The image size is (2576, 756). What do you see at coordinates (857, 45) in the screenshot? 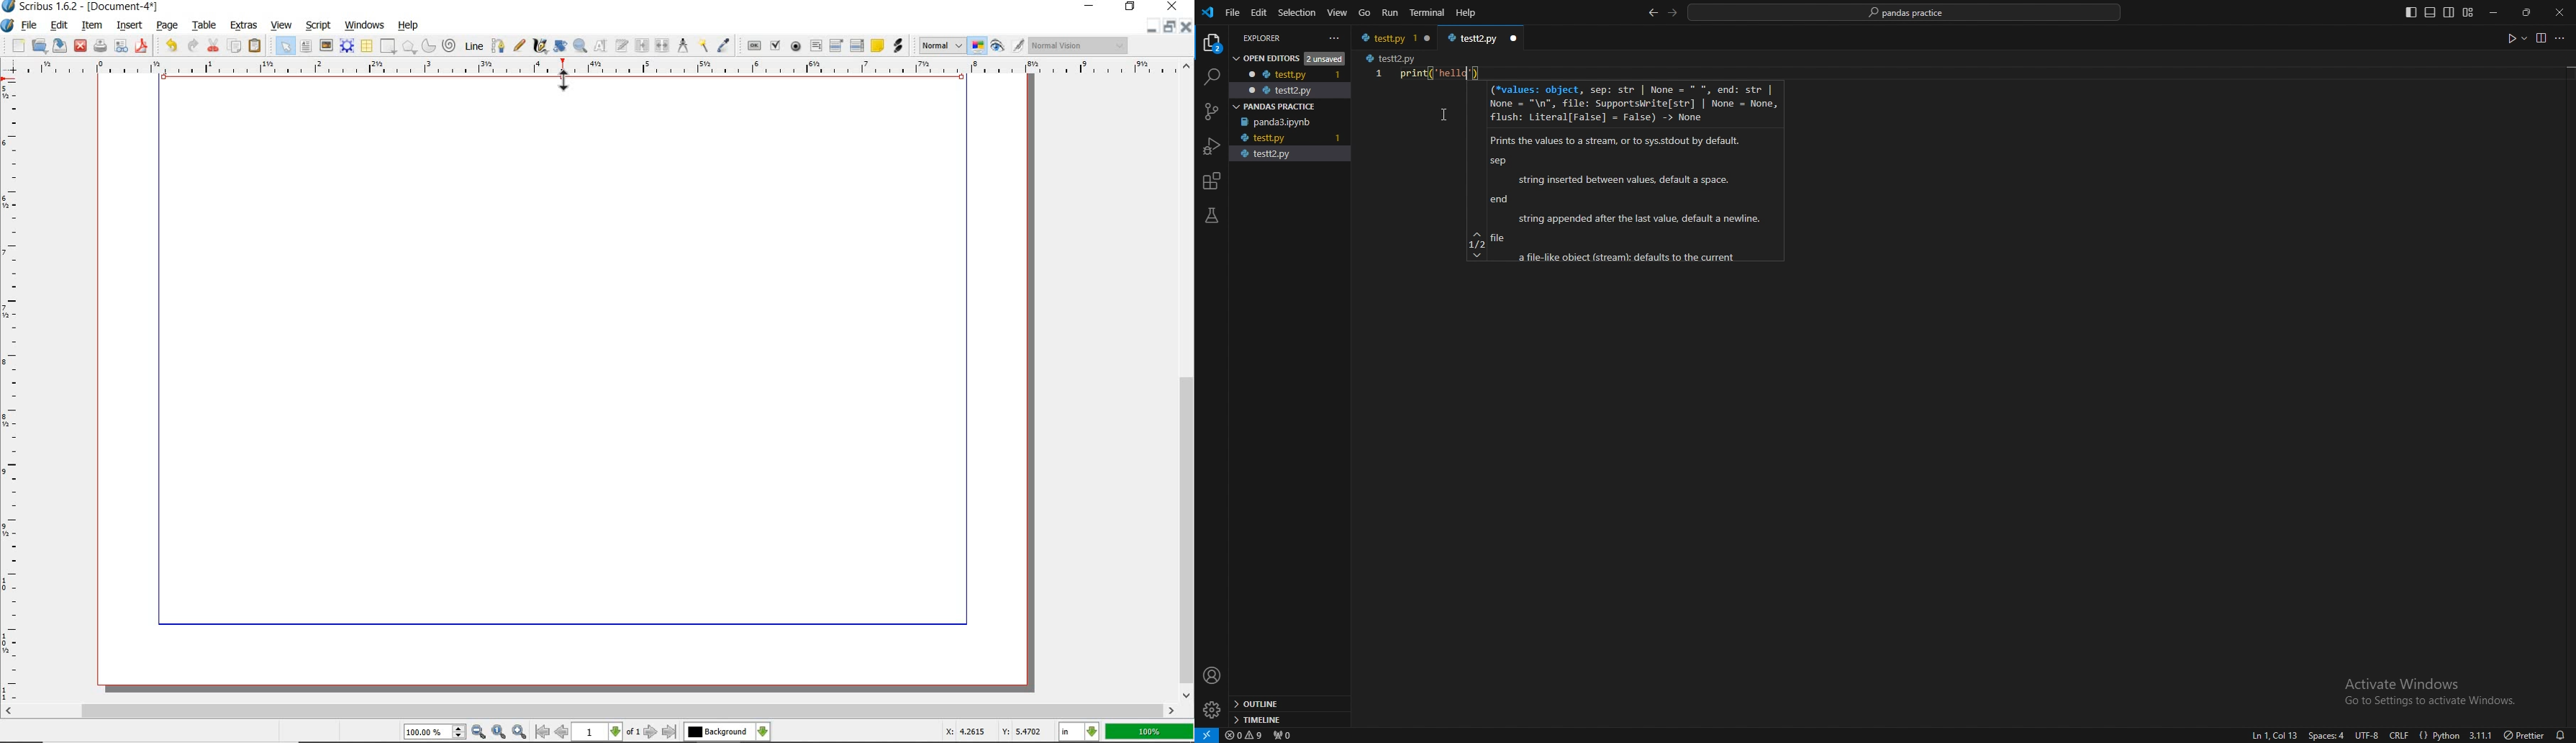
I see `pdf list box` at bounding box center [857, 45].